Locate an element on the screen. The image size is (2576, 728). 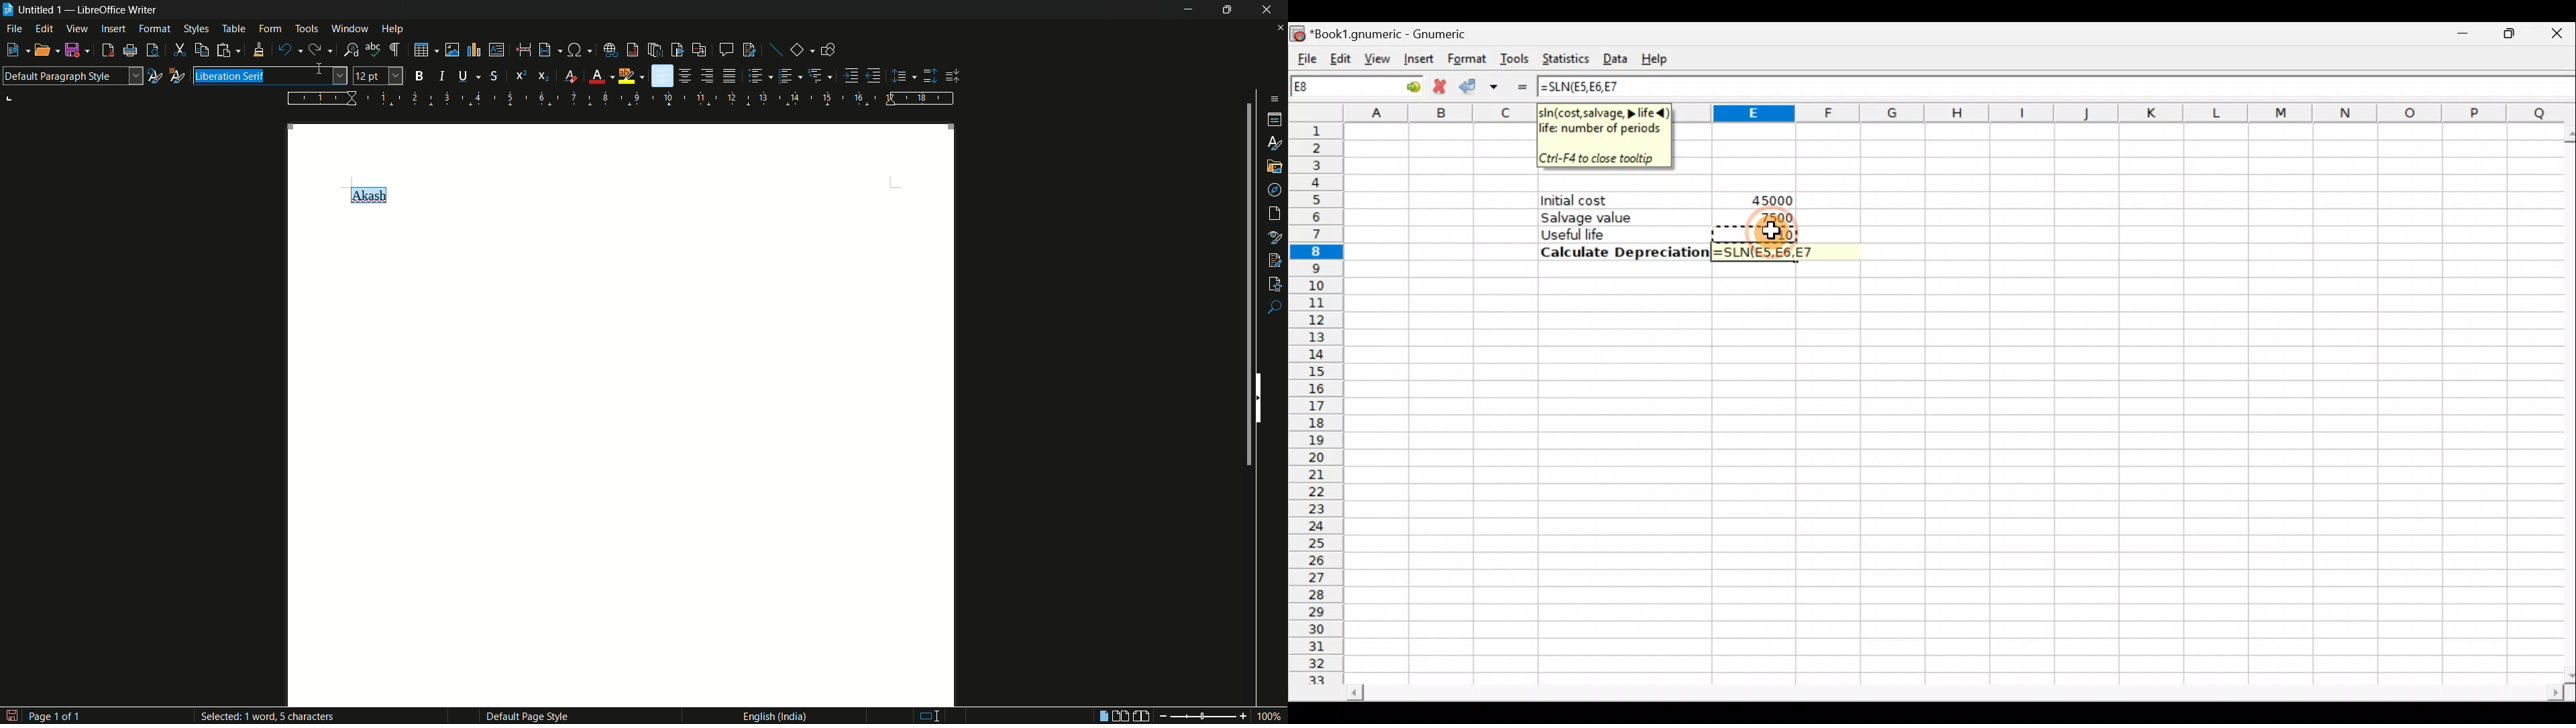
Help is located at coordinates (1661, 58).